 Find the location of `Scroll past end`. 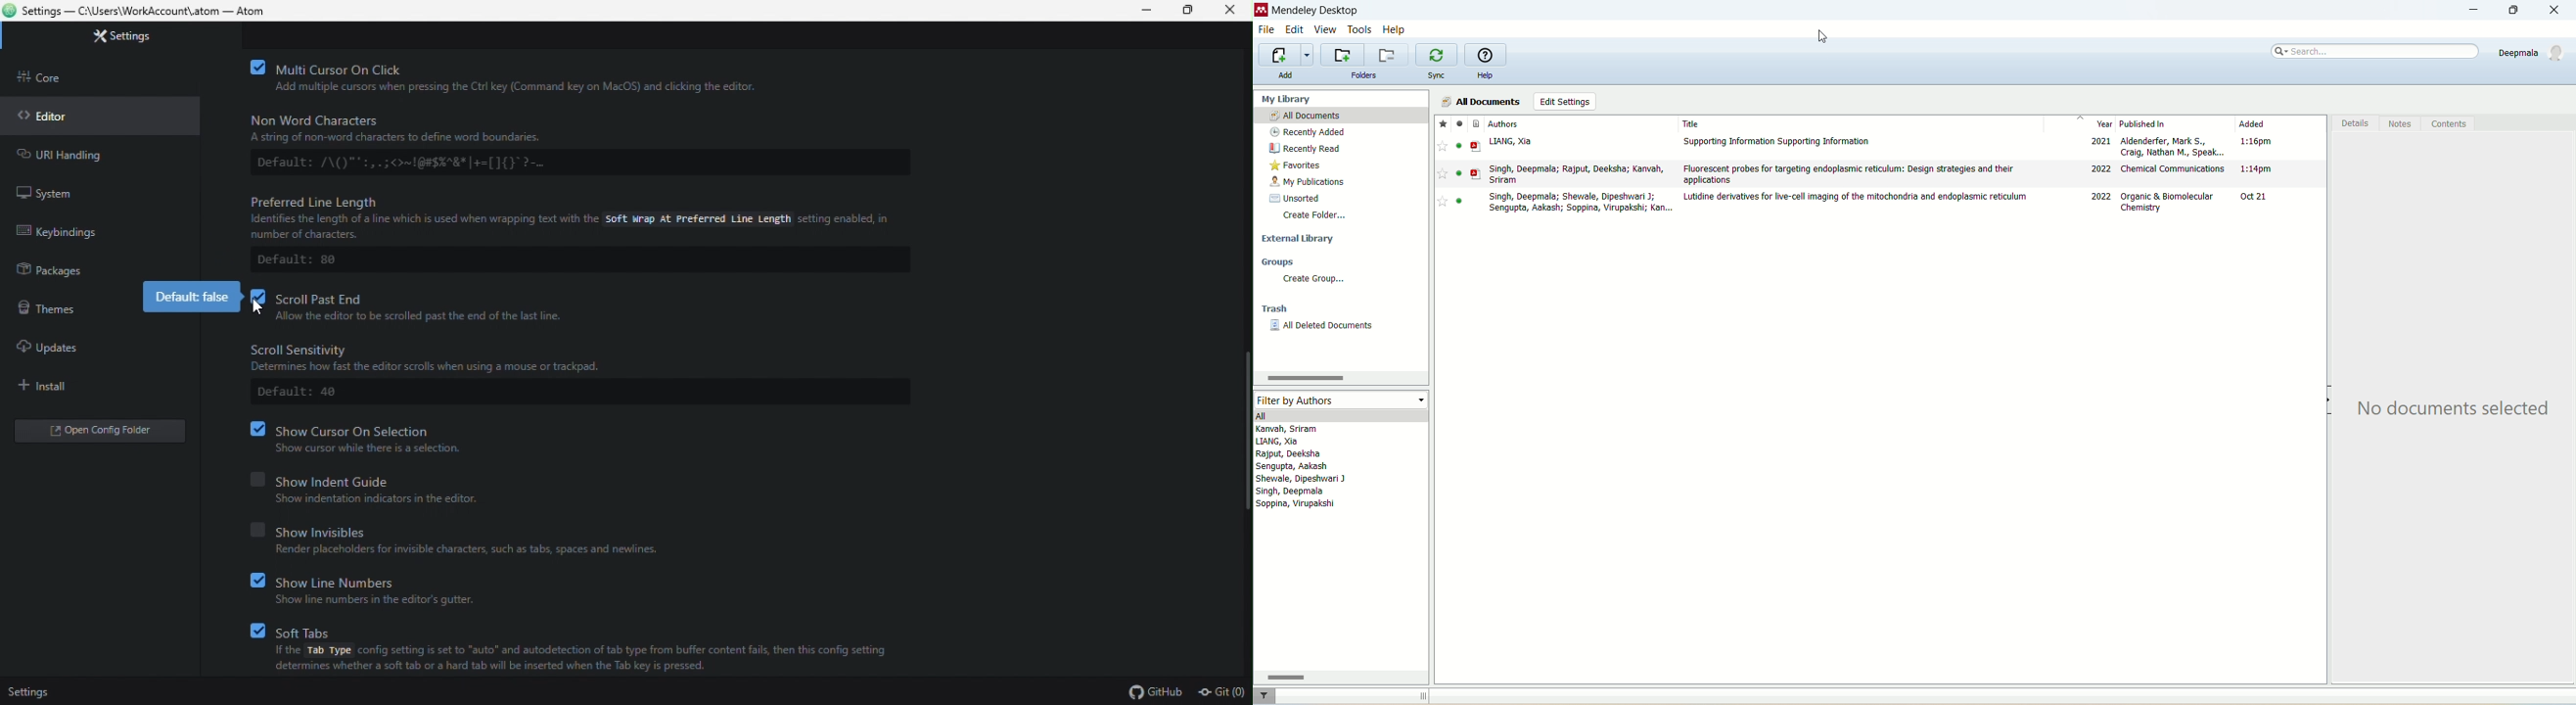

Scroll past end is located at coordinates (414, 297).